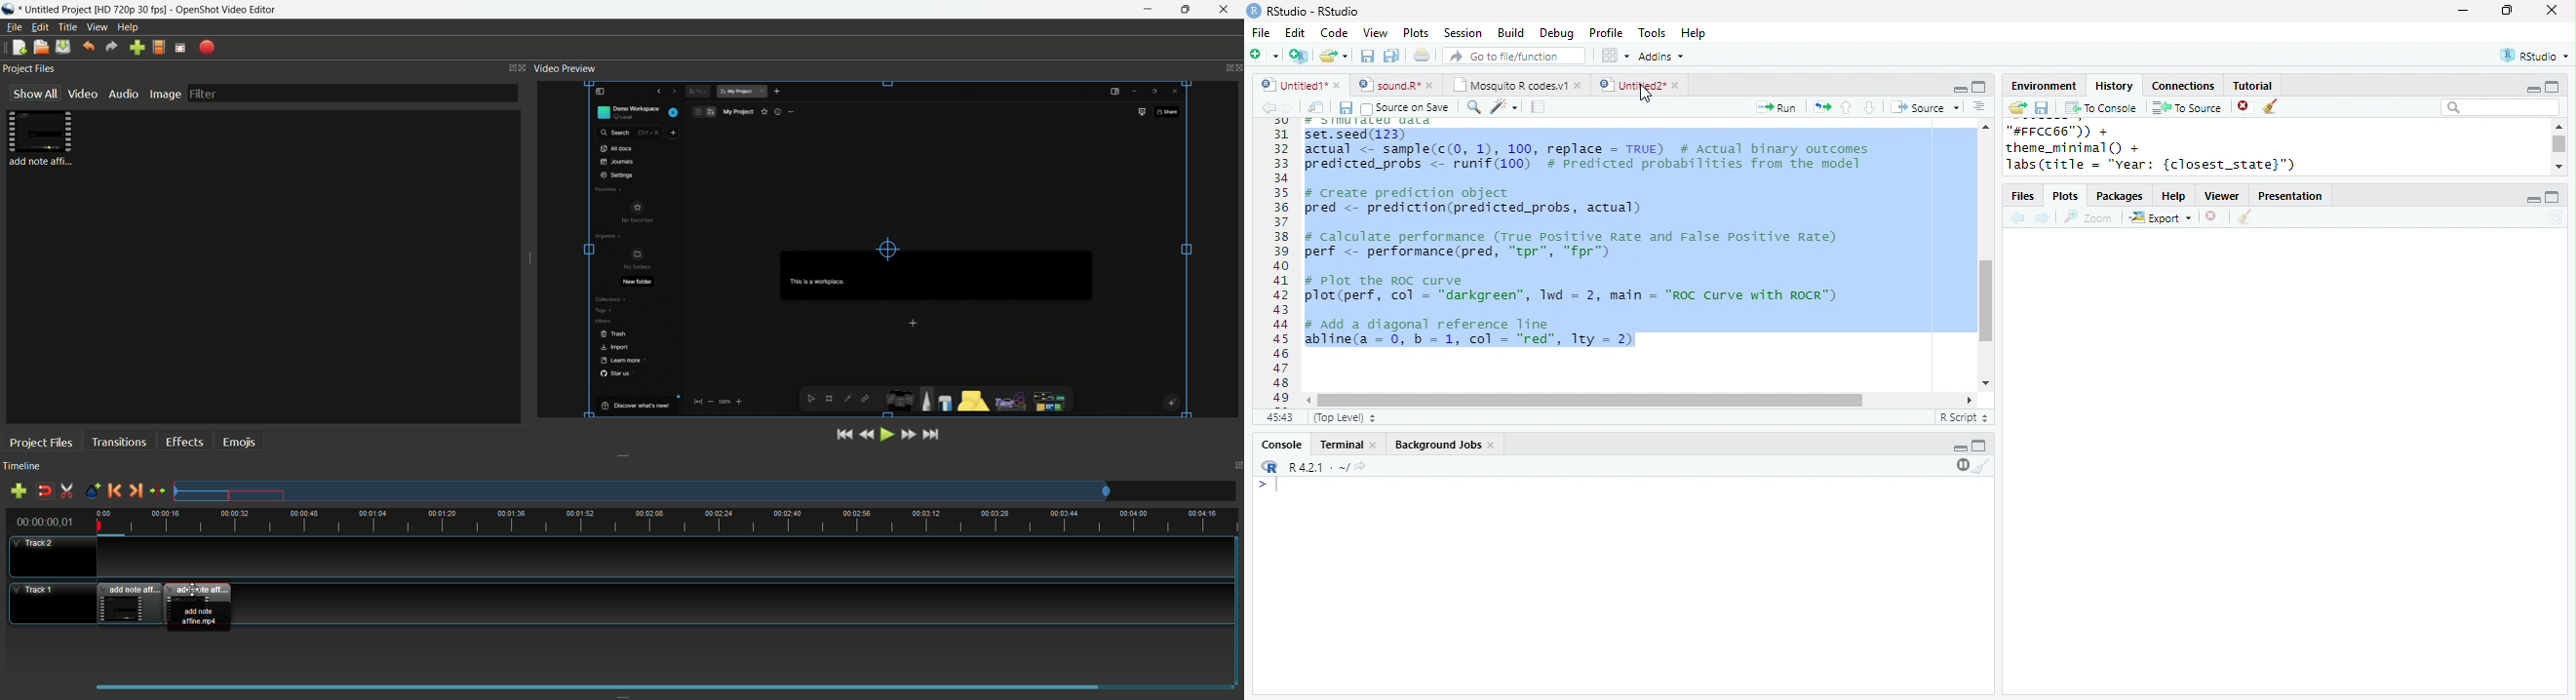 Image resolution: width=2576 pixels, height=700 pixels. What do you see at coordinates (2557, 126) in the screenshot?
I see `scroll up` at bounding box center [2557, 126].